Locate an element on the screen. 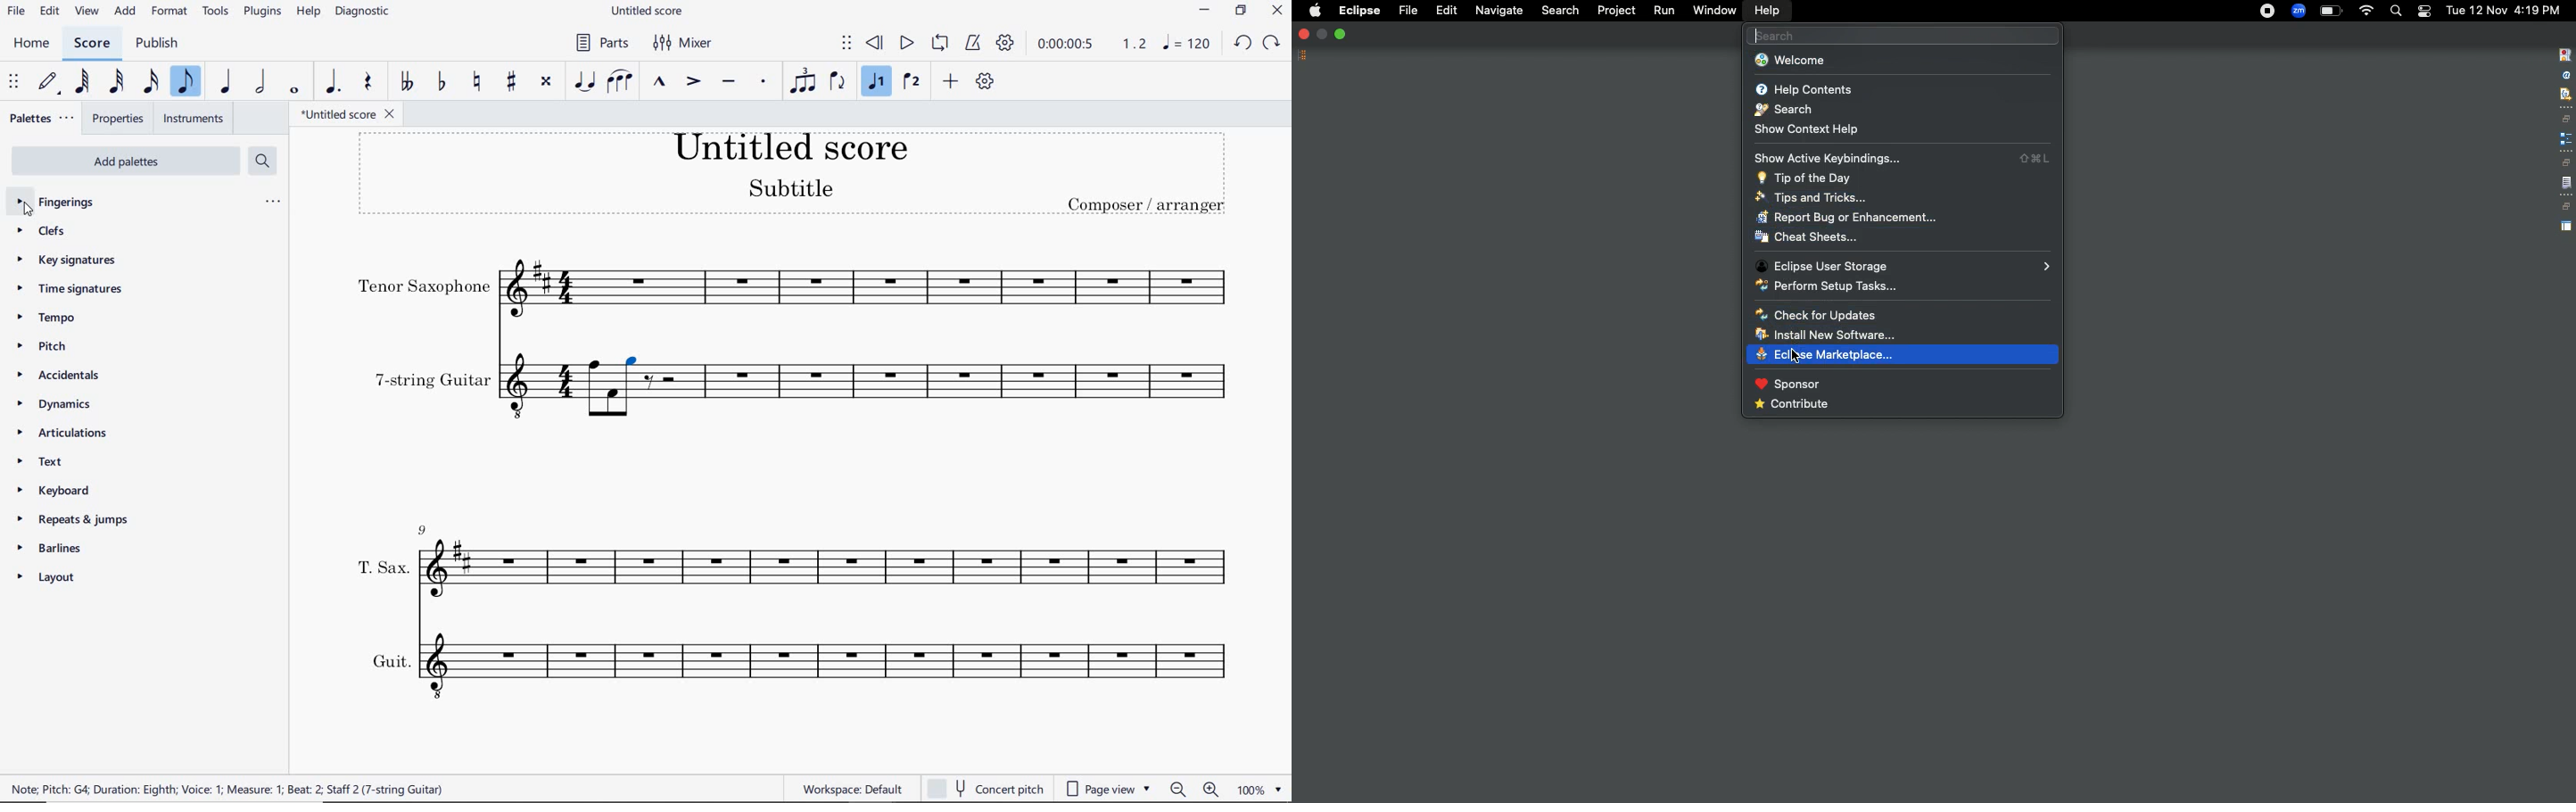  RESTORE DOWN is located at coordinates (1243, 11).